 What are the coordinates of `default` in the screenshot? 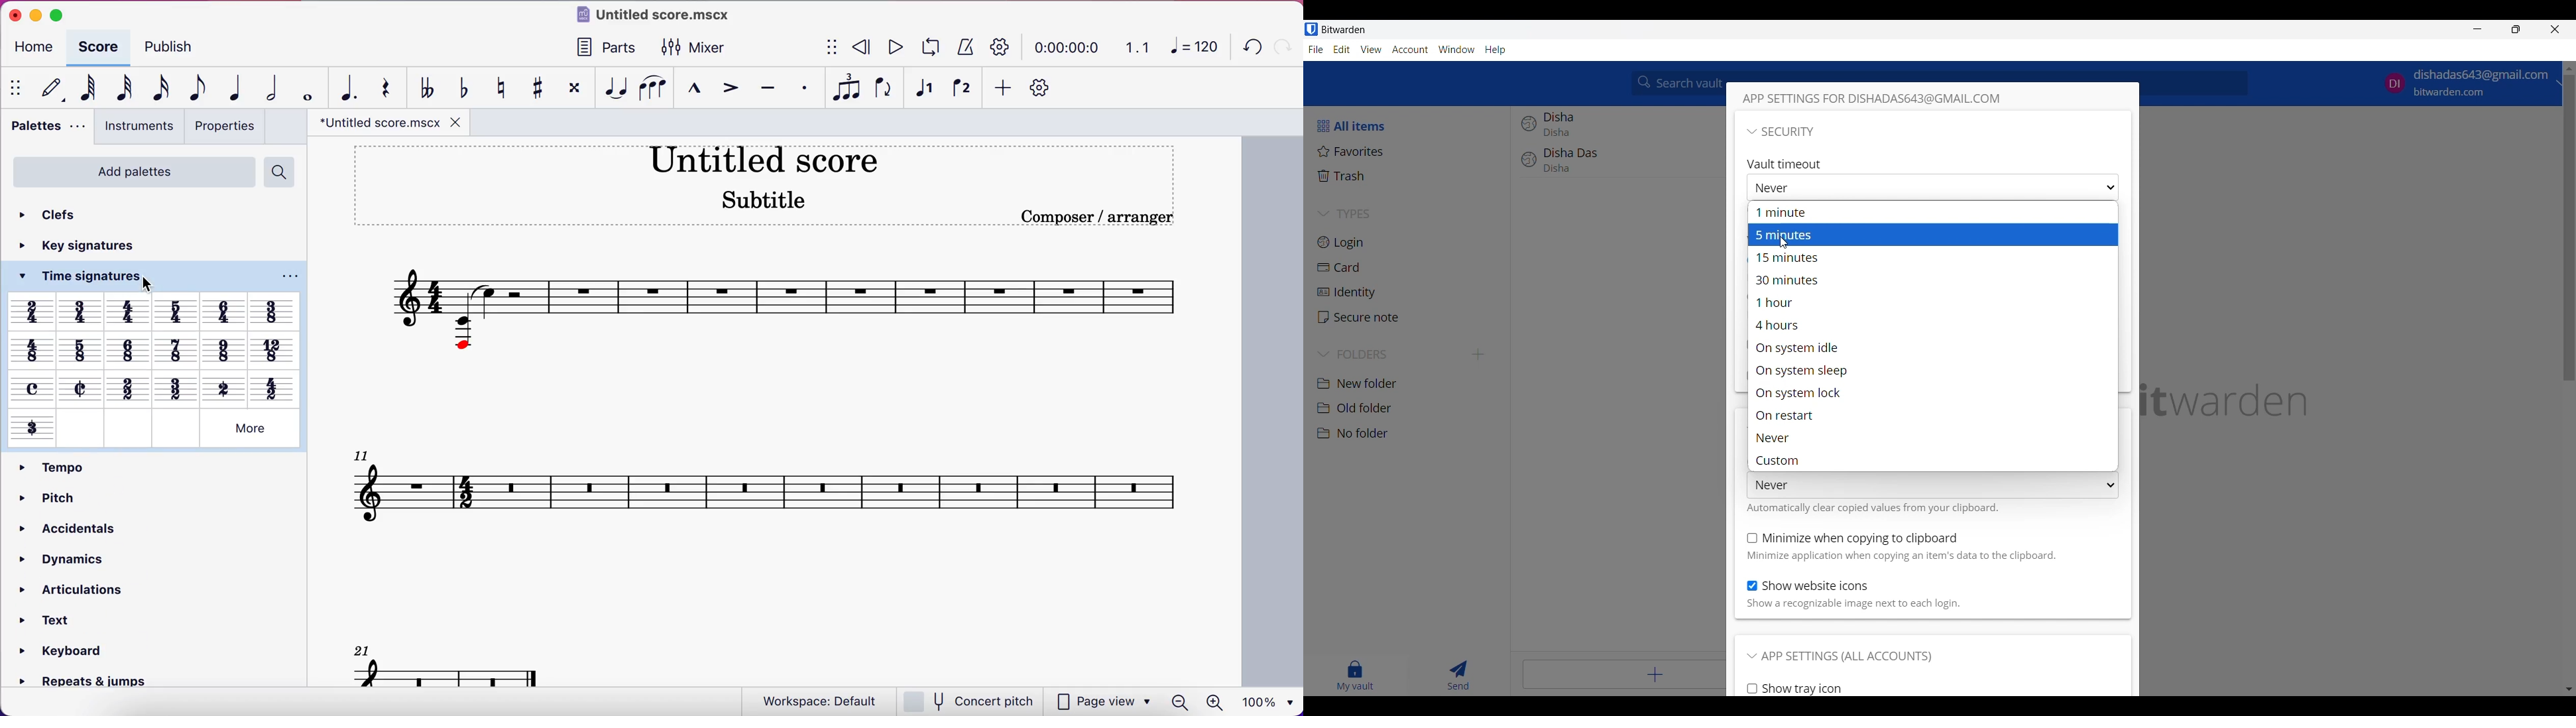 It's located at (51, 90).